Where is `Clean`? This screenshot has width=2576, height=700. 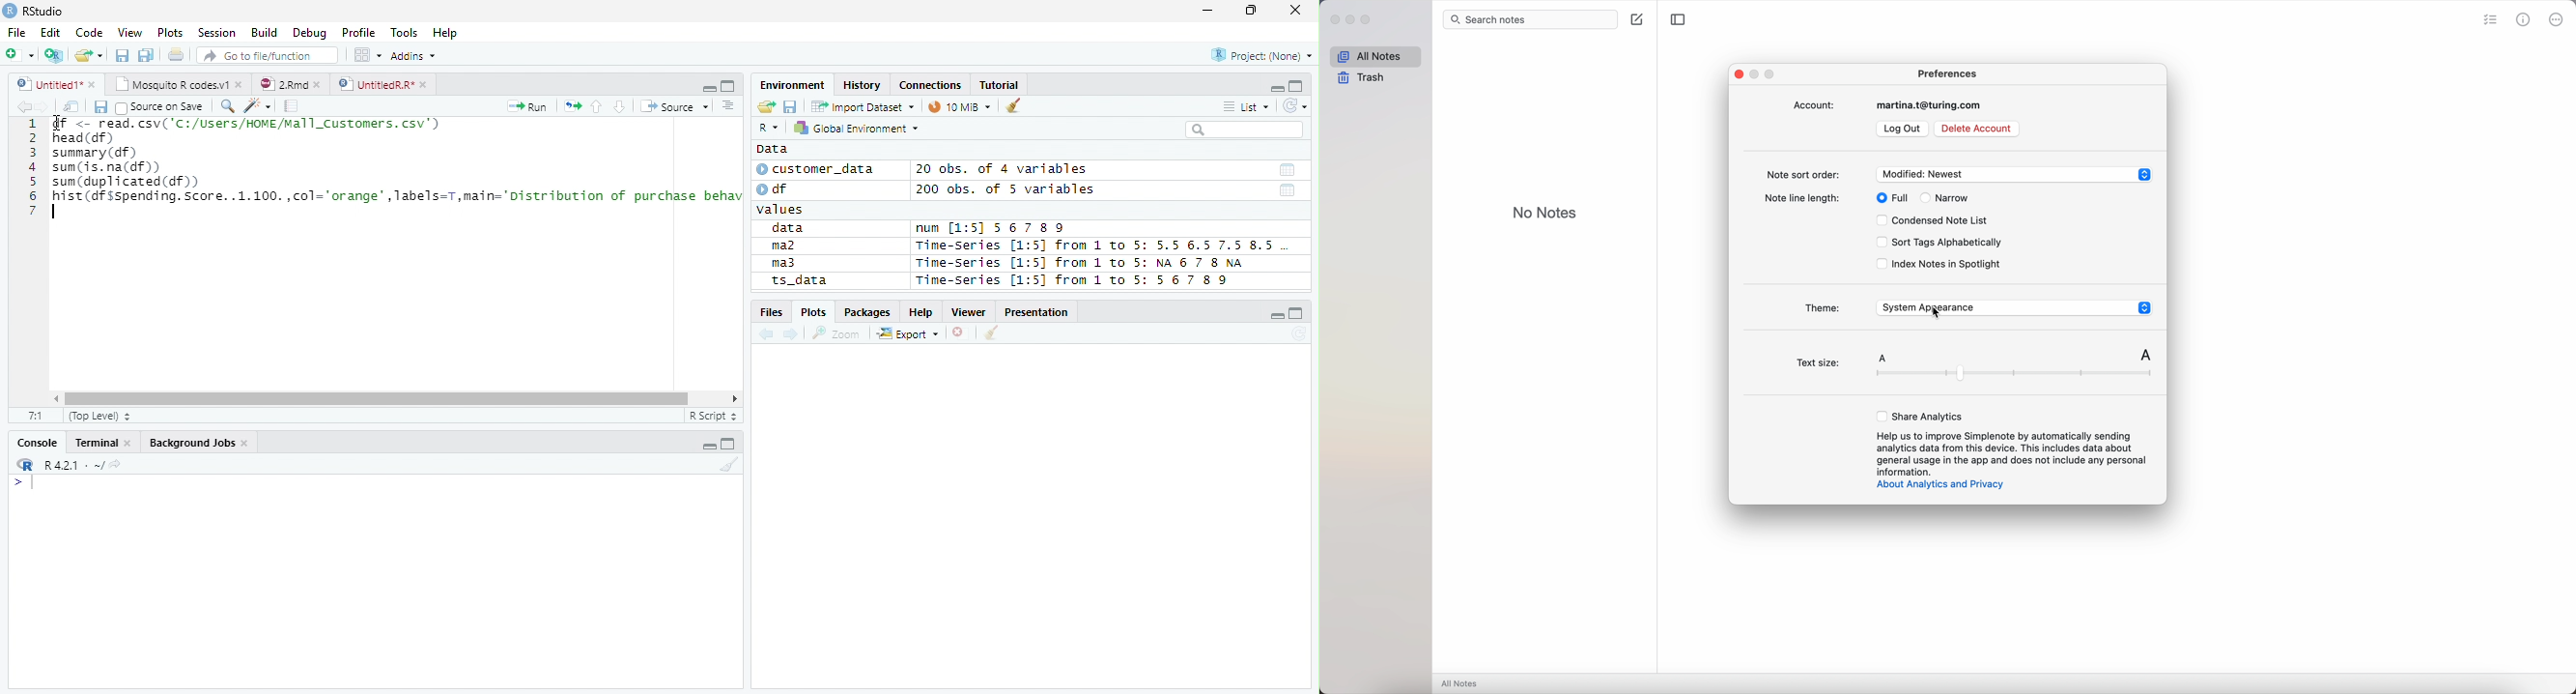 Clean is located at coordinates (1015, 104).